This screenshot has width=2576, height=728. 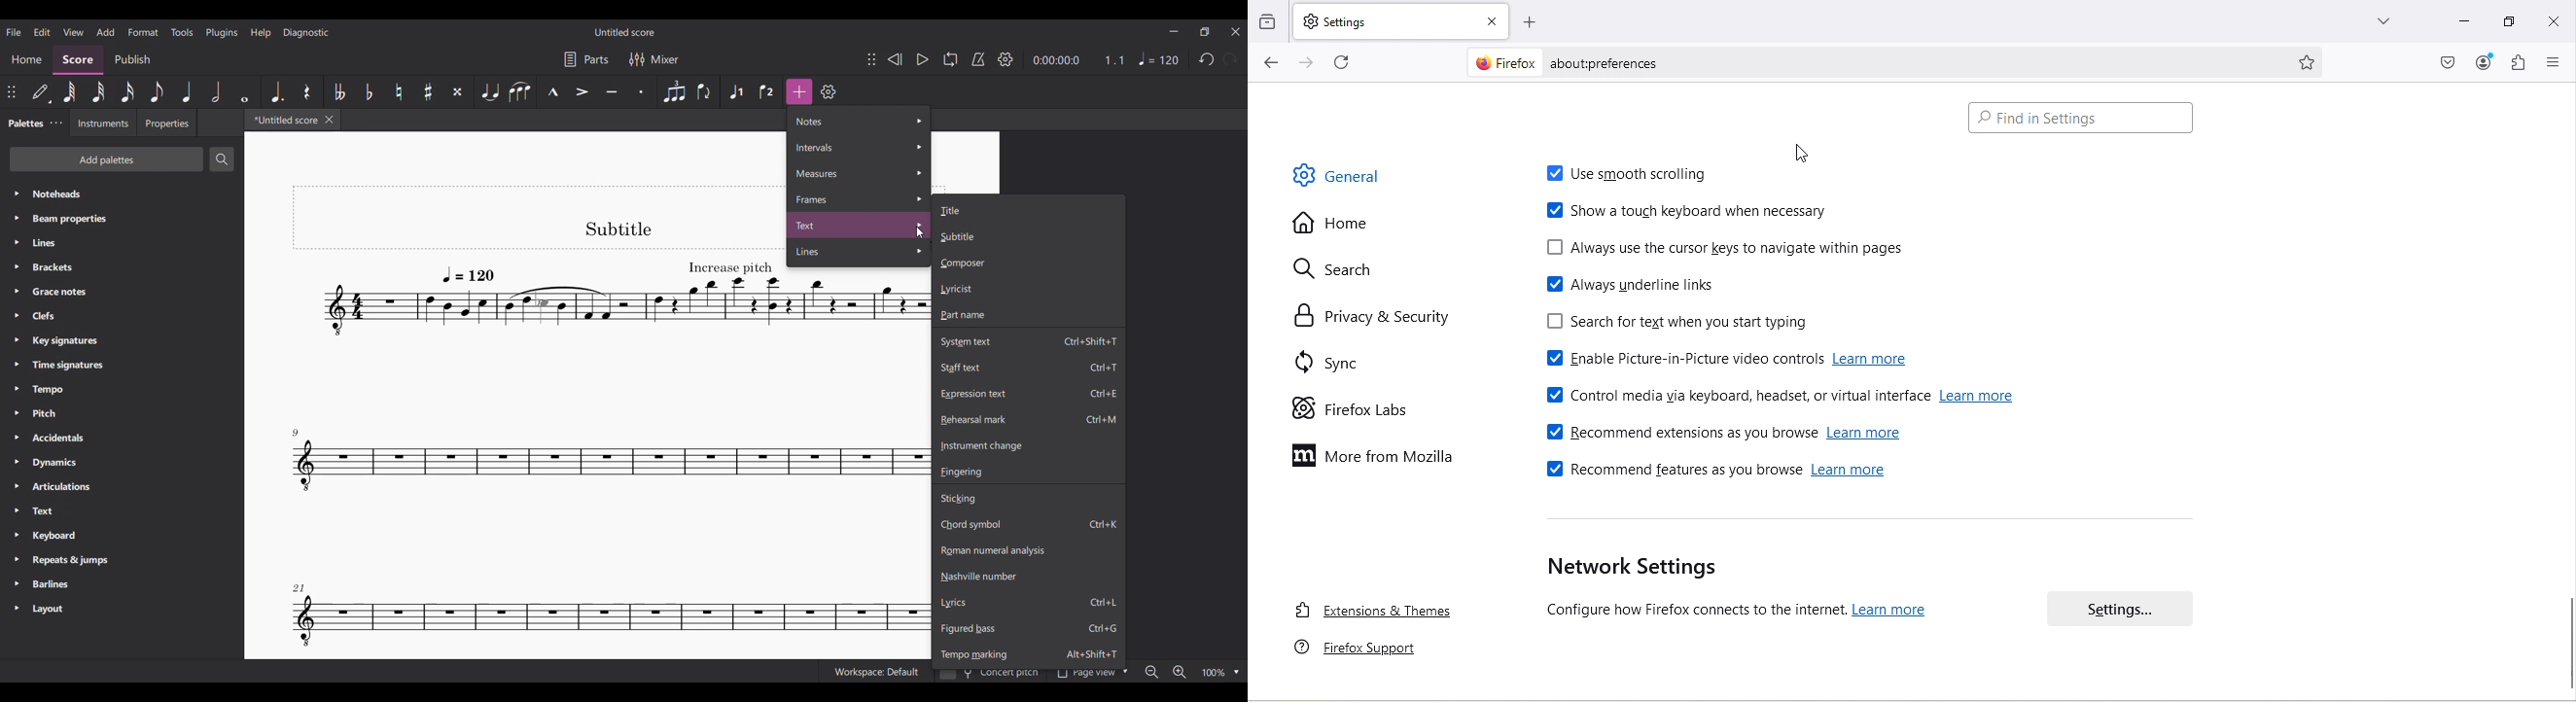 What do you see at coordinates (306, 32) in the screenshot?
I see `Diagnostic menu` at bounding box center [306, 32].